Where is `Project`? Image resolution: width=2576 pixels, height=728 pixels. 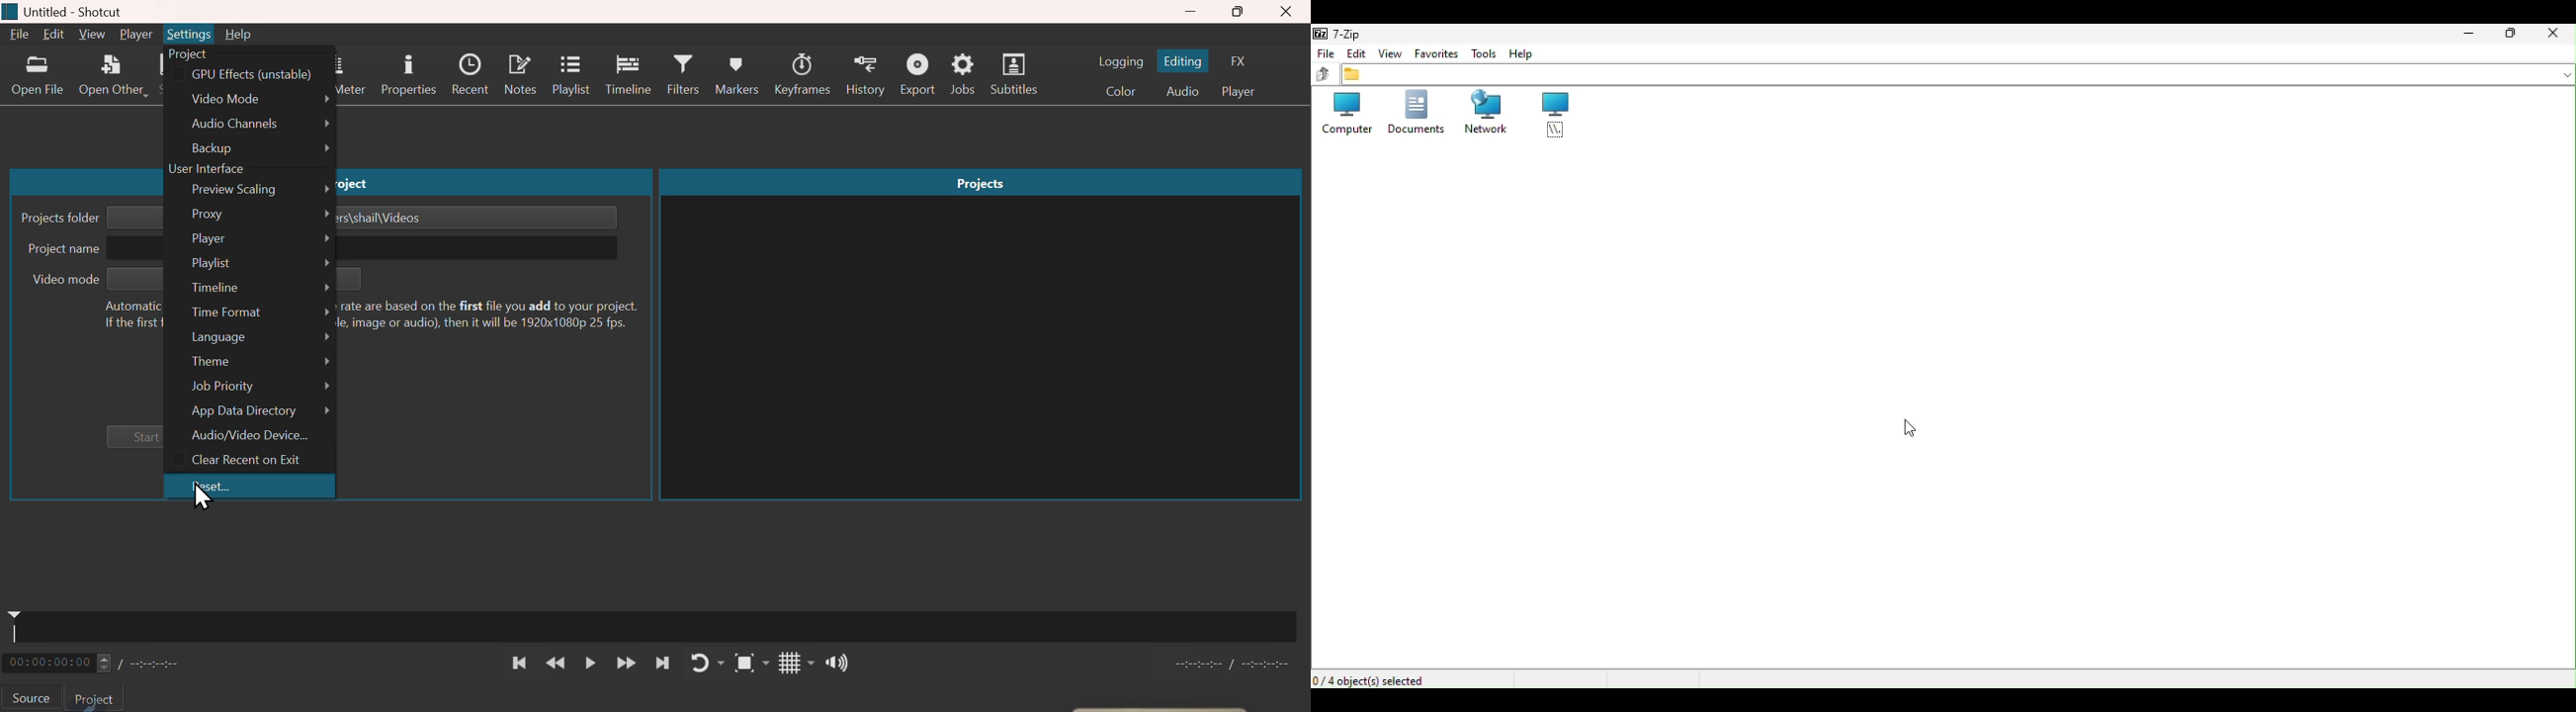
Project is located at coordinates (188, 55).